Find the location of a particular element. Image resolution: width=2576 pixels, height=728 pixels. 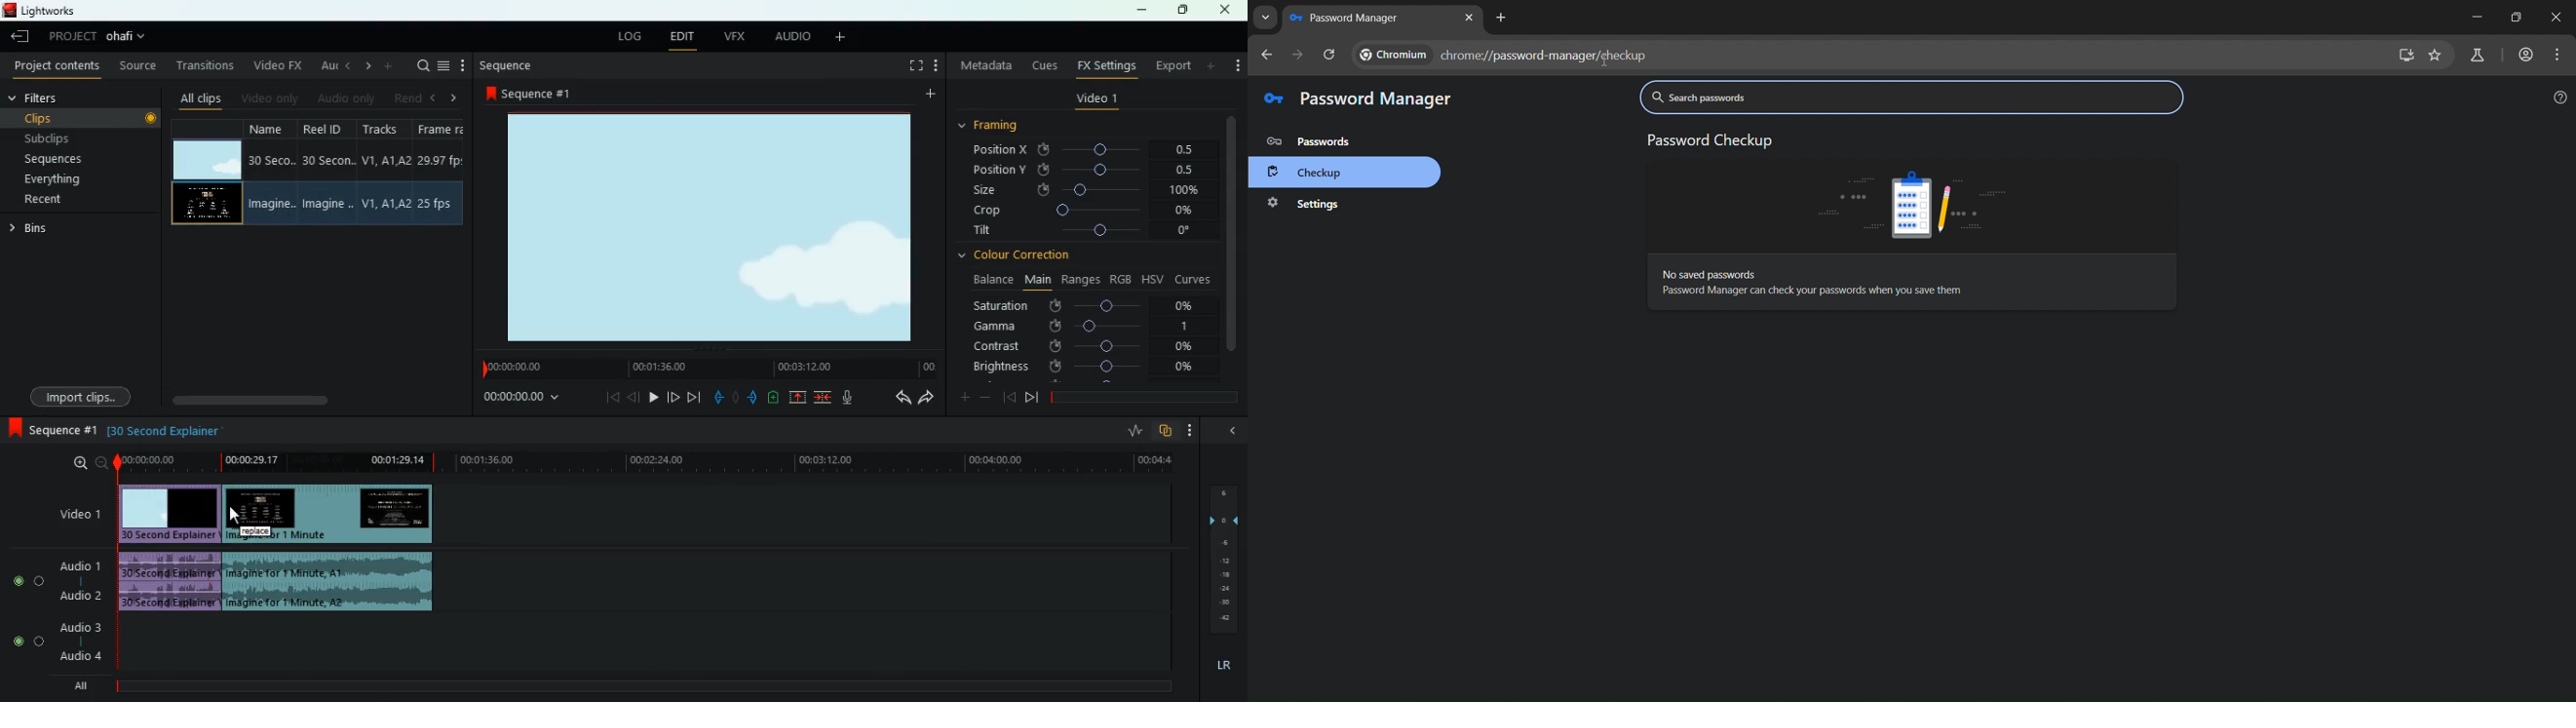

forward is located at coordinates (693, 398).